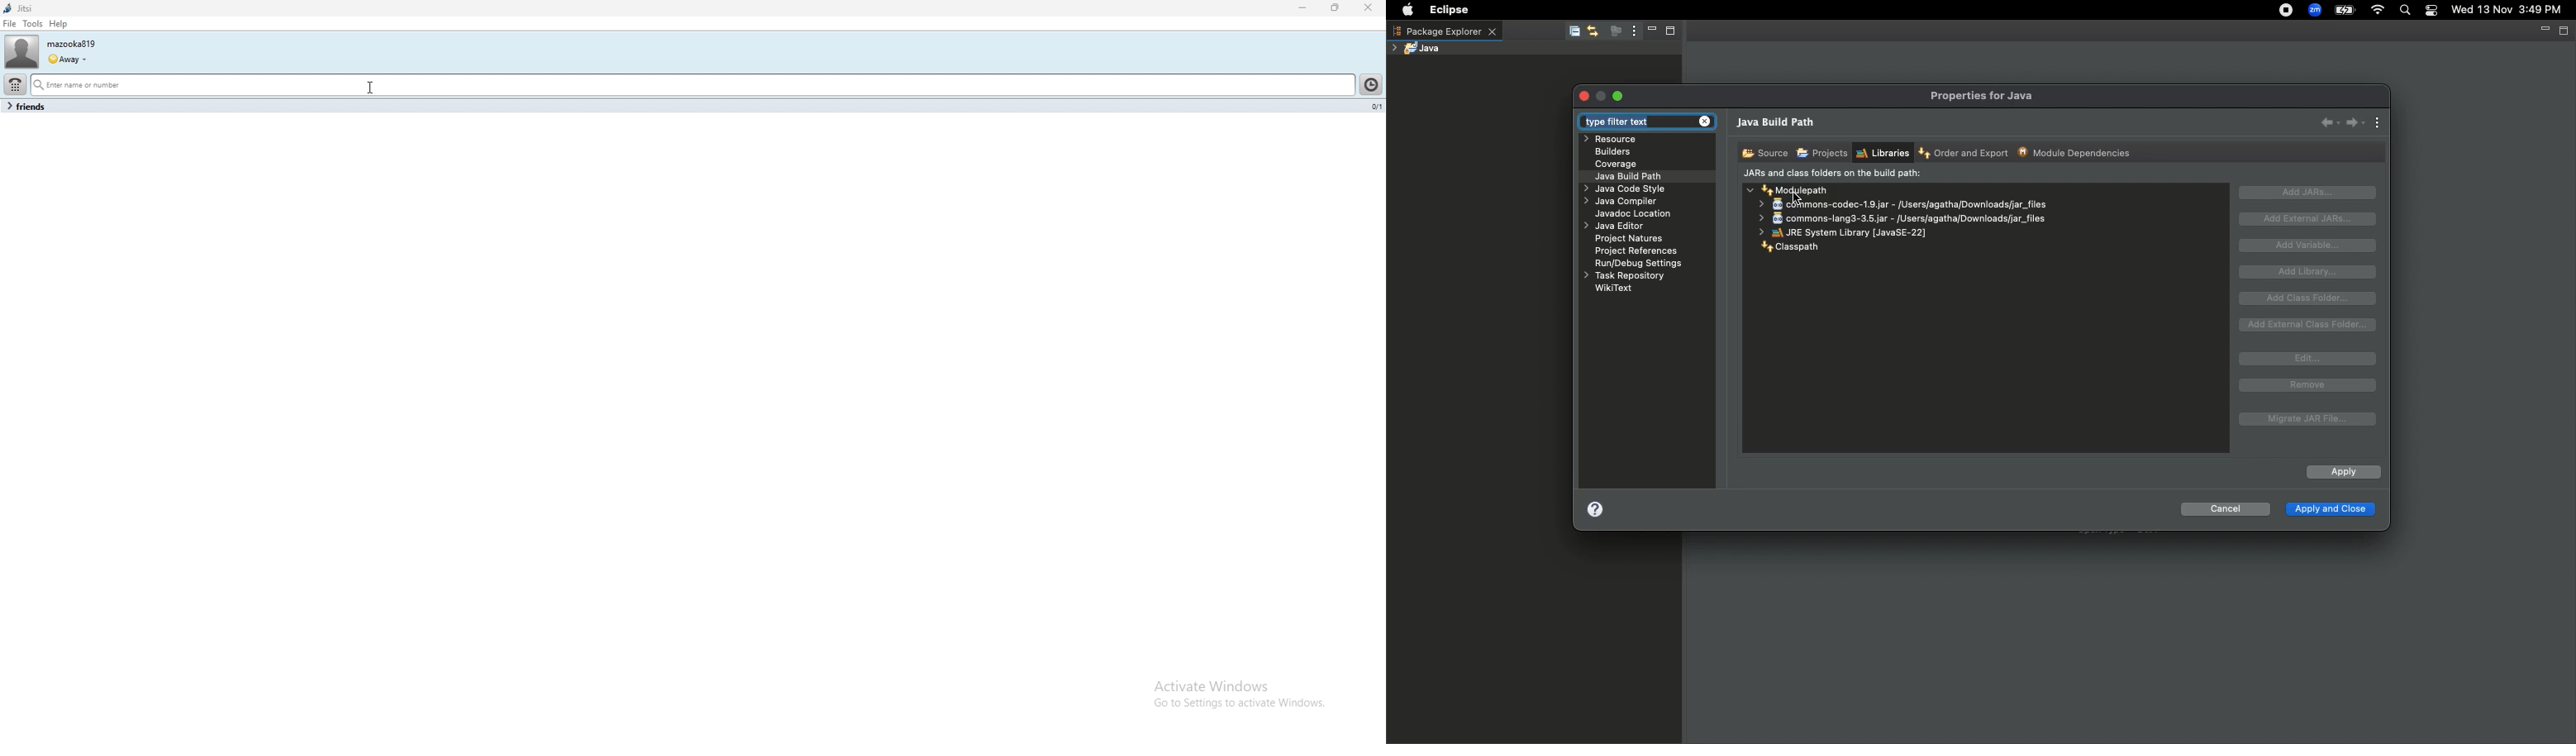  What do you see at coordinates (2378, 11) in the screenshot?
I see `Internet` at bounding box center [2378, 11].